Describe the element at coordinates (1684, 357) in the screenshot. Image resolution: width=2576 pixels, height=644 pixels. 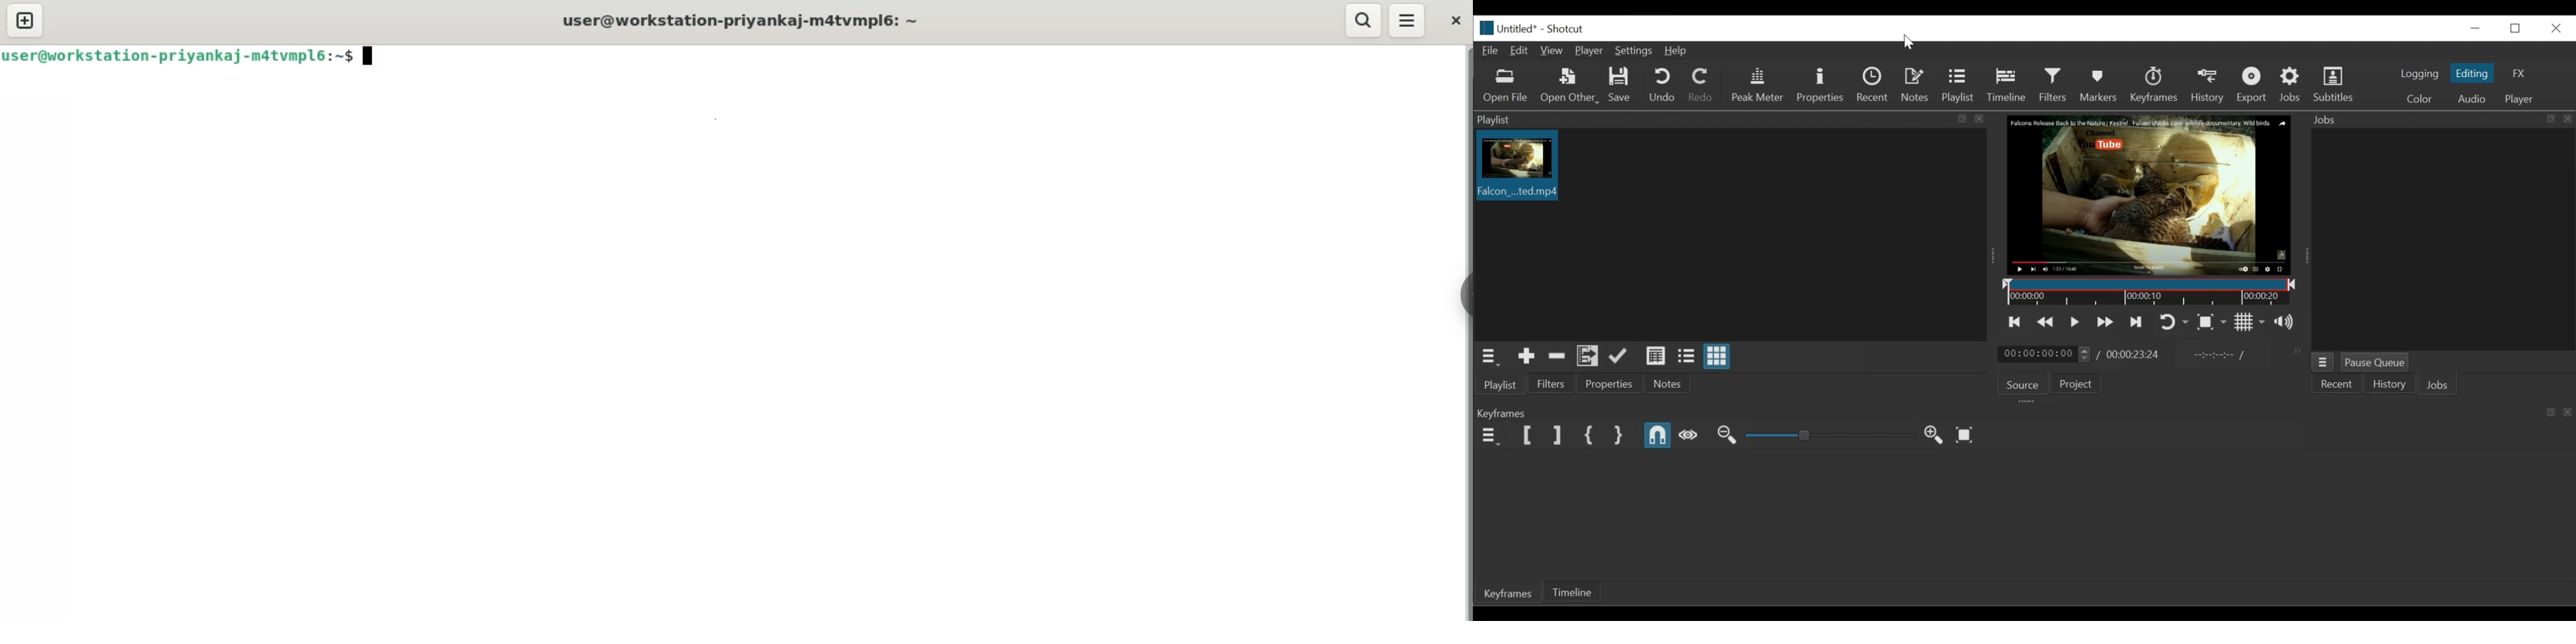
I see `View as files` at that location.